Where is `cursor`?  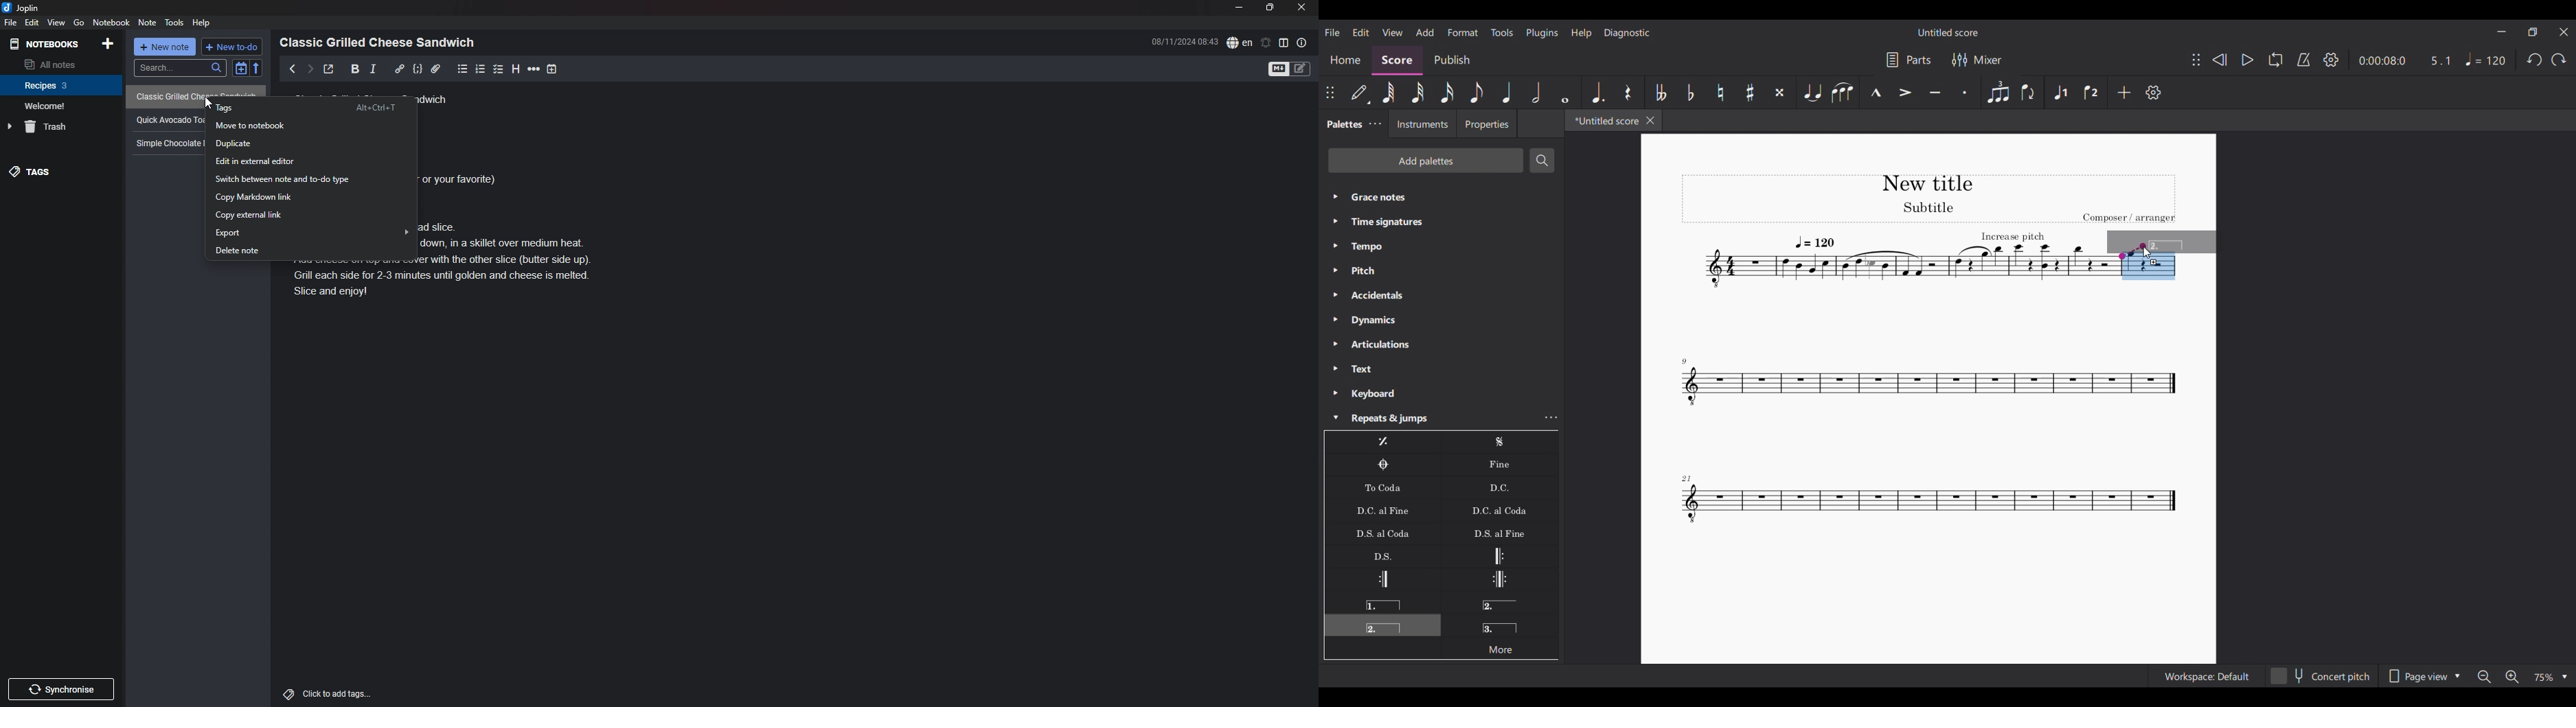
cursor is located at coordinates (209, 103).